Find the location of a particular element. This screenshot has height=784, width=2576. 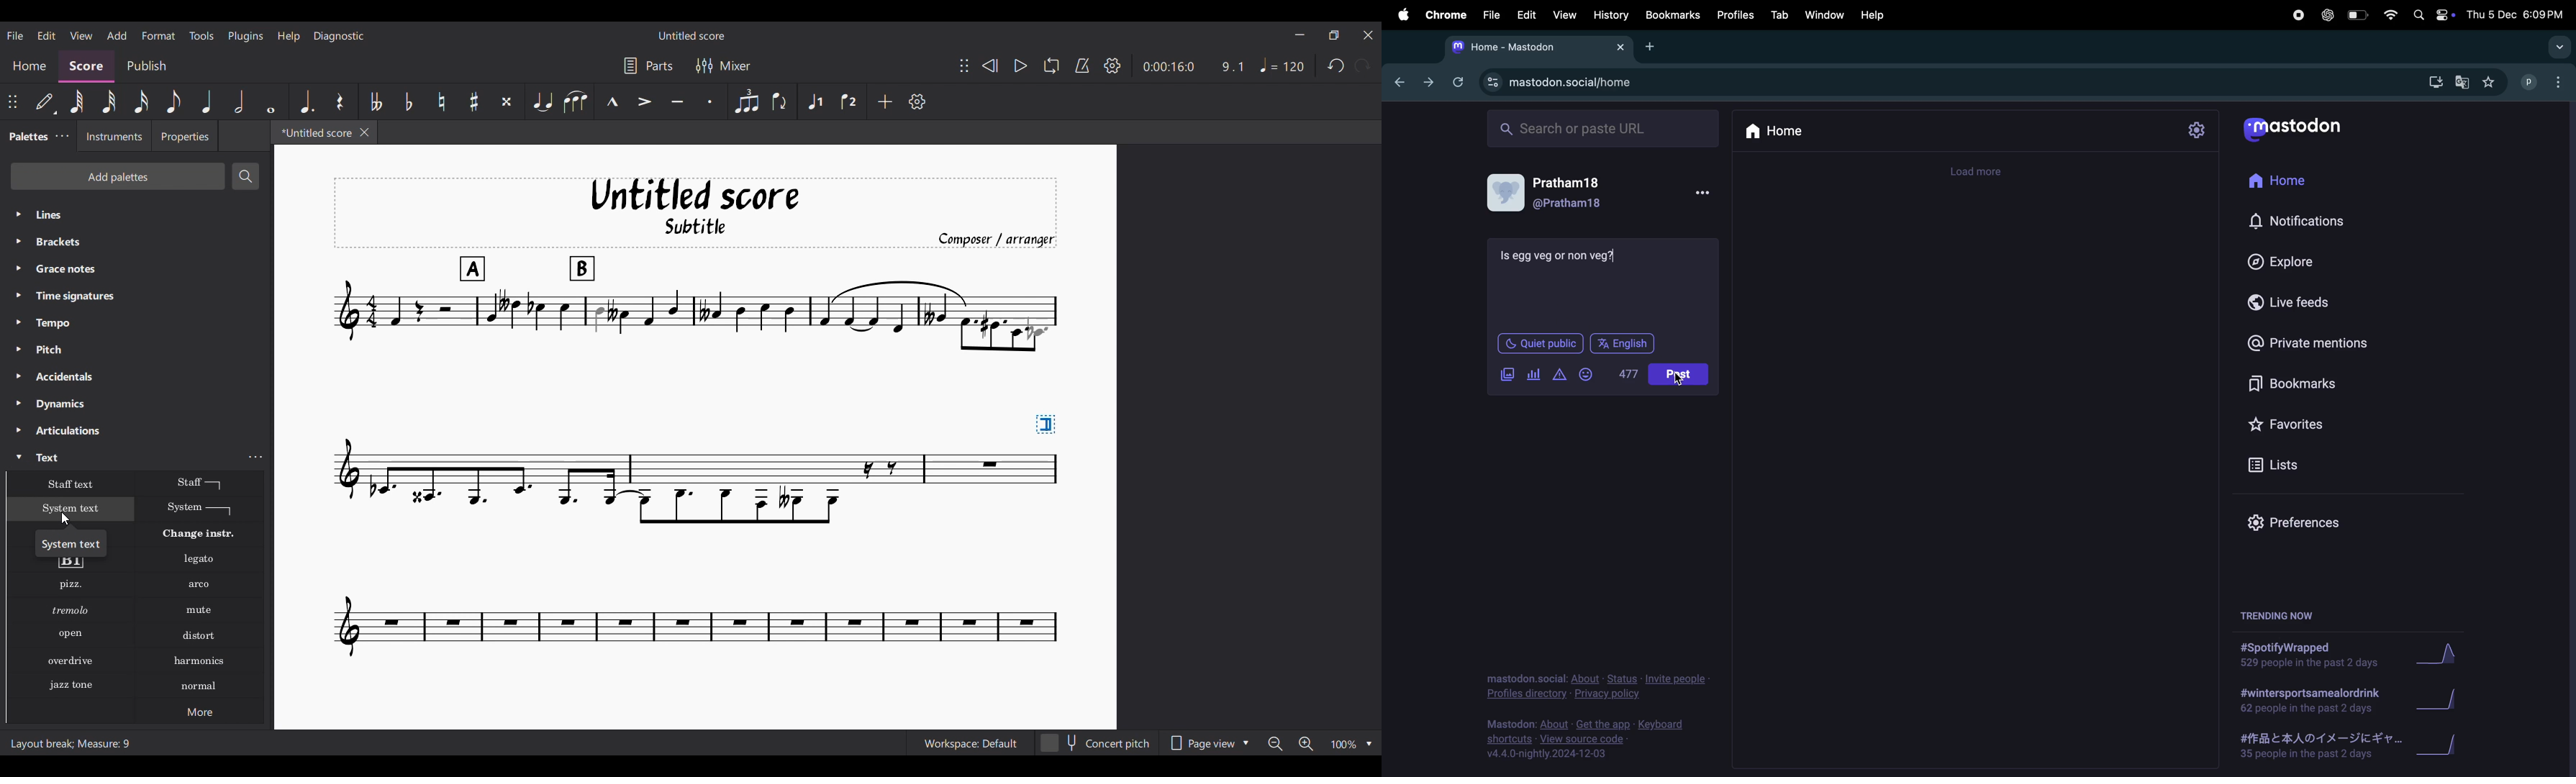

trending now is located at coordinates (2283, 611).